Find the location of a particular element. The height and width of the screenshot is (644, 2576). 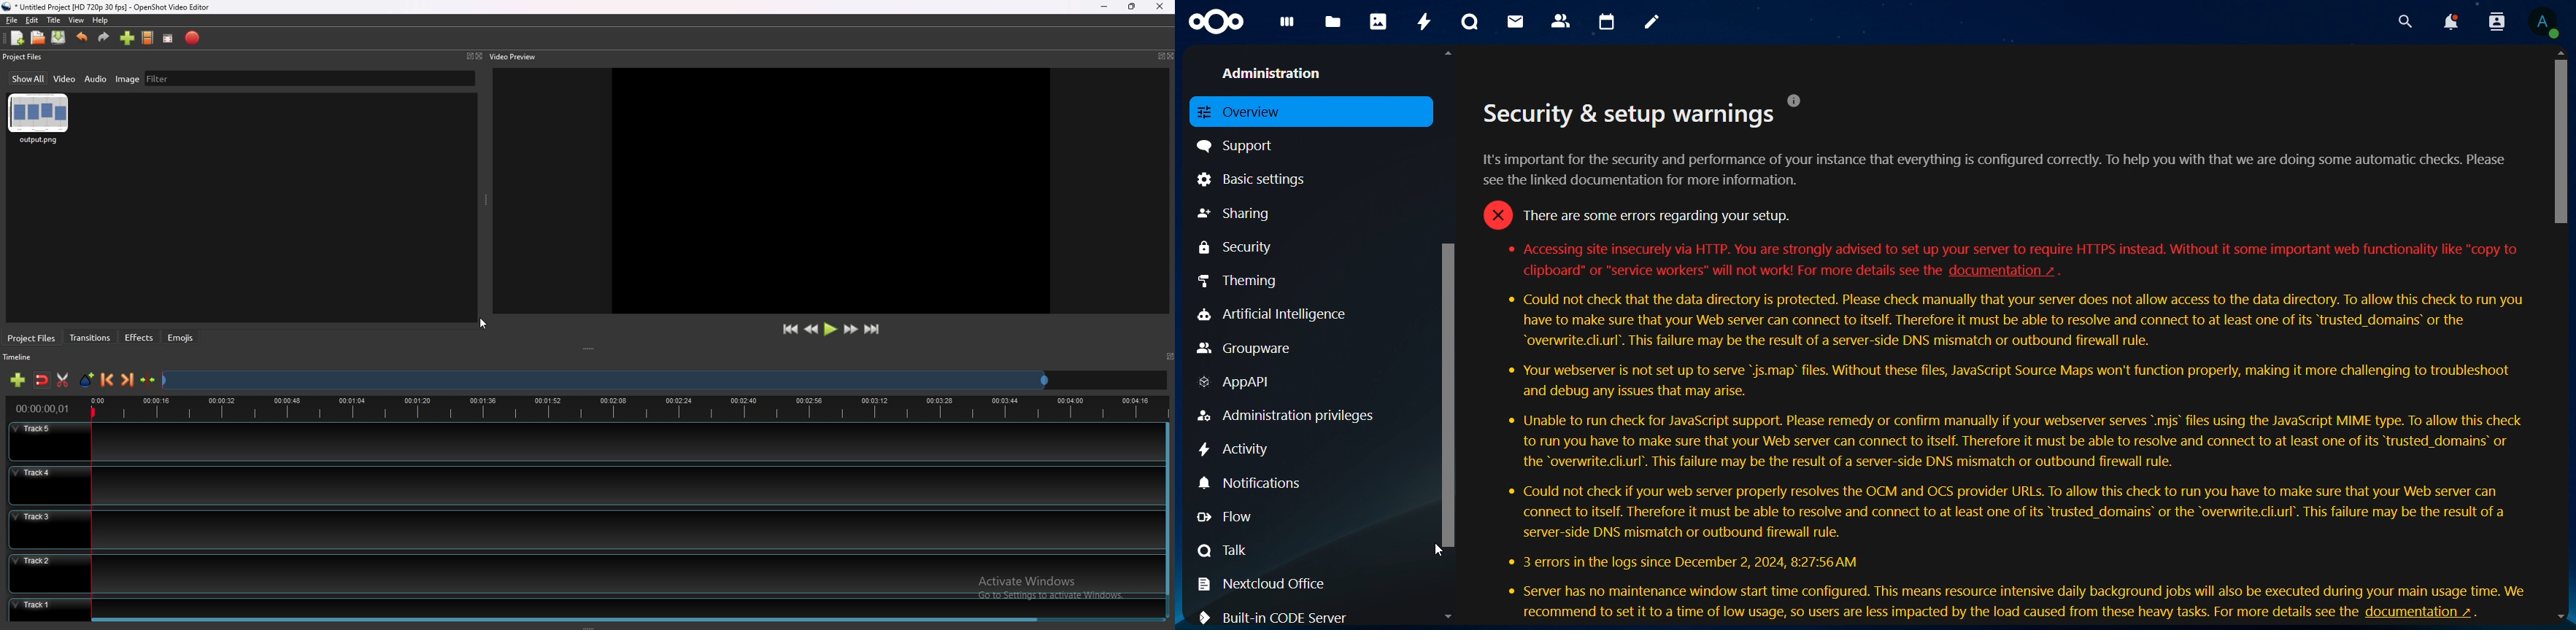

cursor is located at coordinates (1439, 551).